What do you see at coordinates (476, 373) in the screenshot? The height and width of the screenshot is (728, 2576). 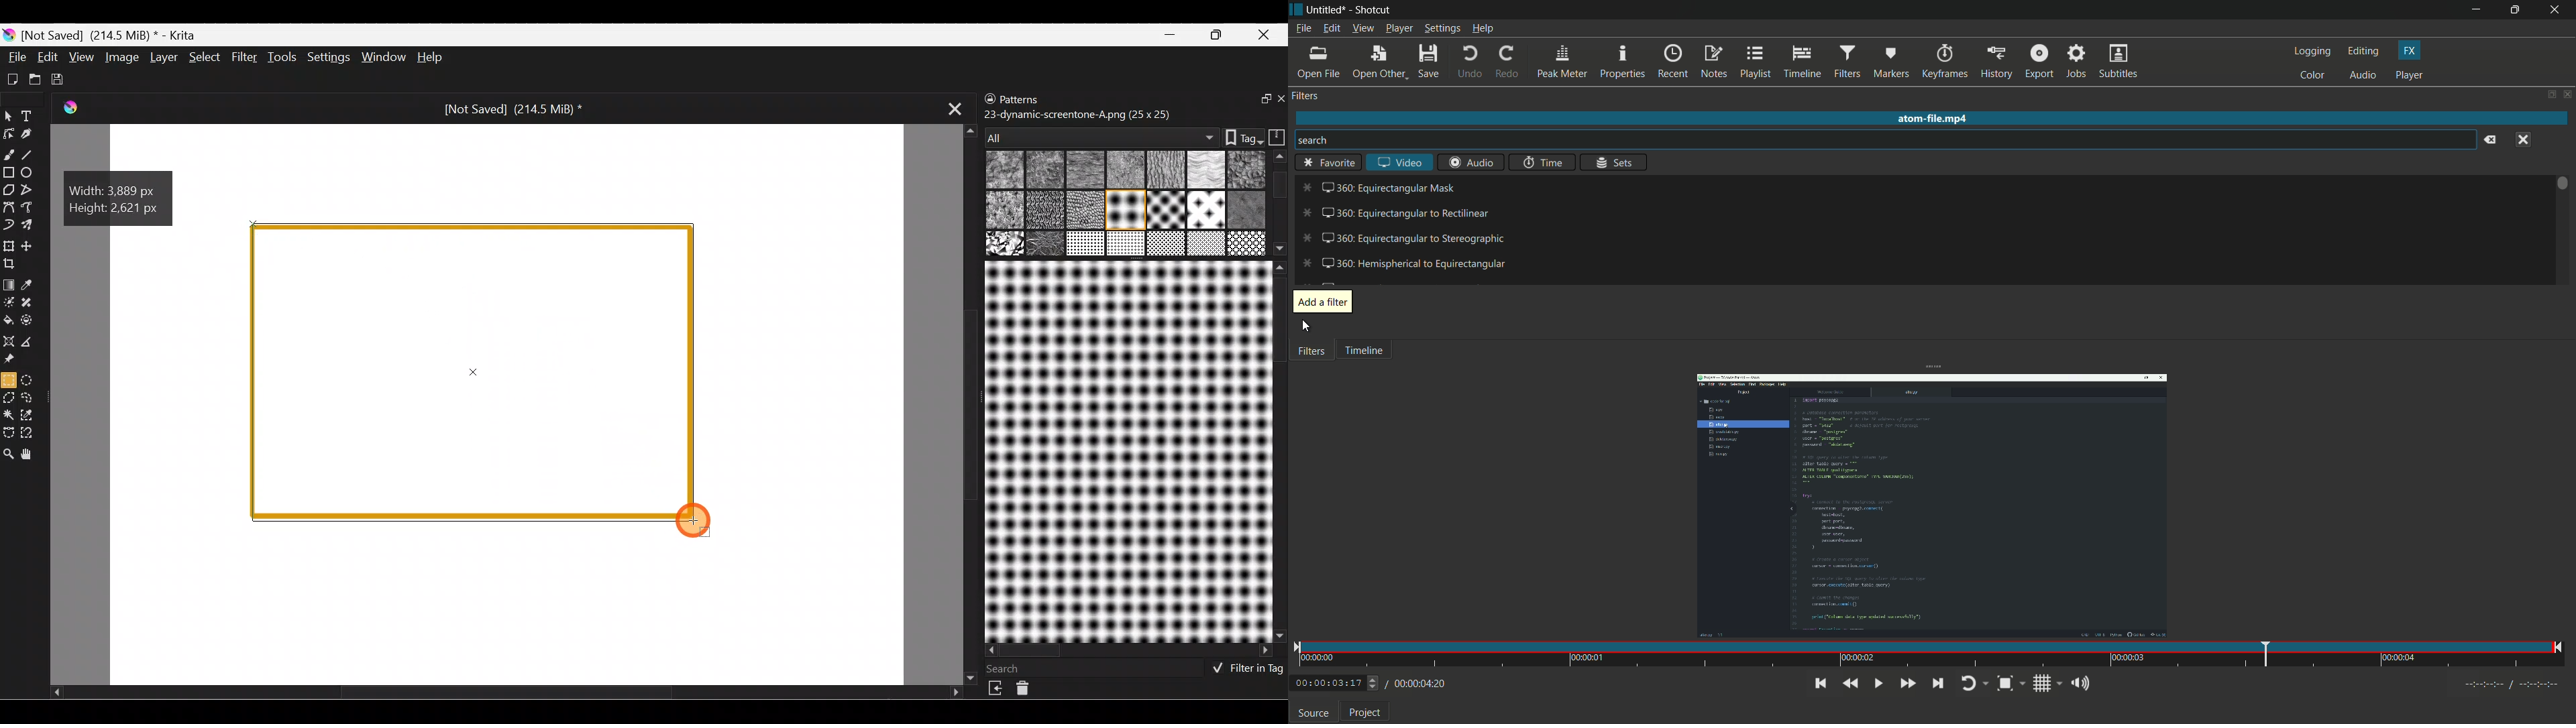 I see `Rectangular selection tool on rectangle shape` at bounding box center [476, 373].